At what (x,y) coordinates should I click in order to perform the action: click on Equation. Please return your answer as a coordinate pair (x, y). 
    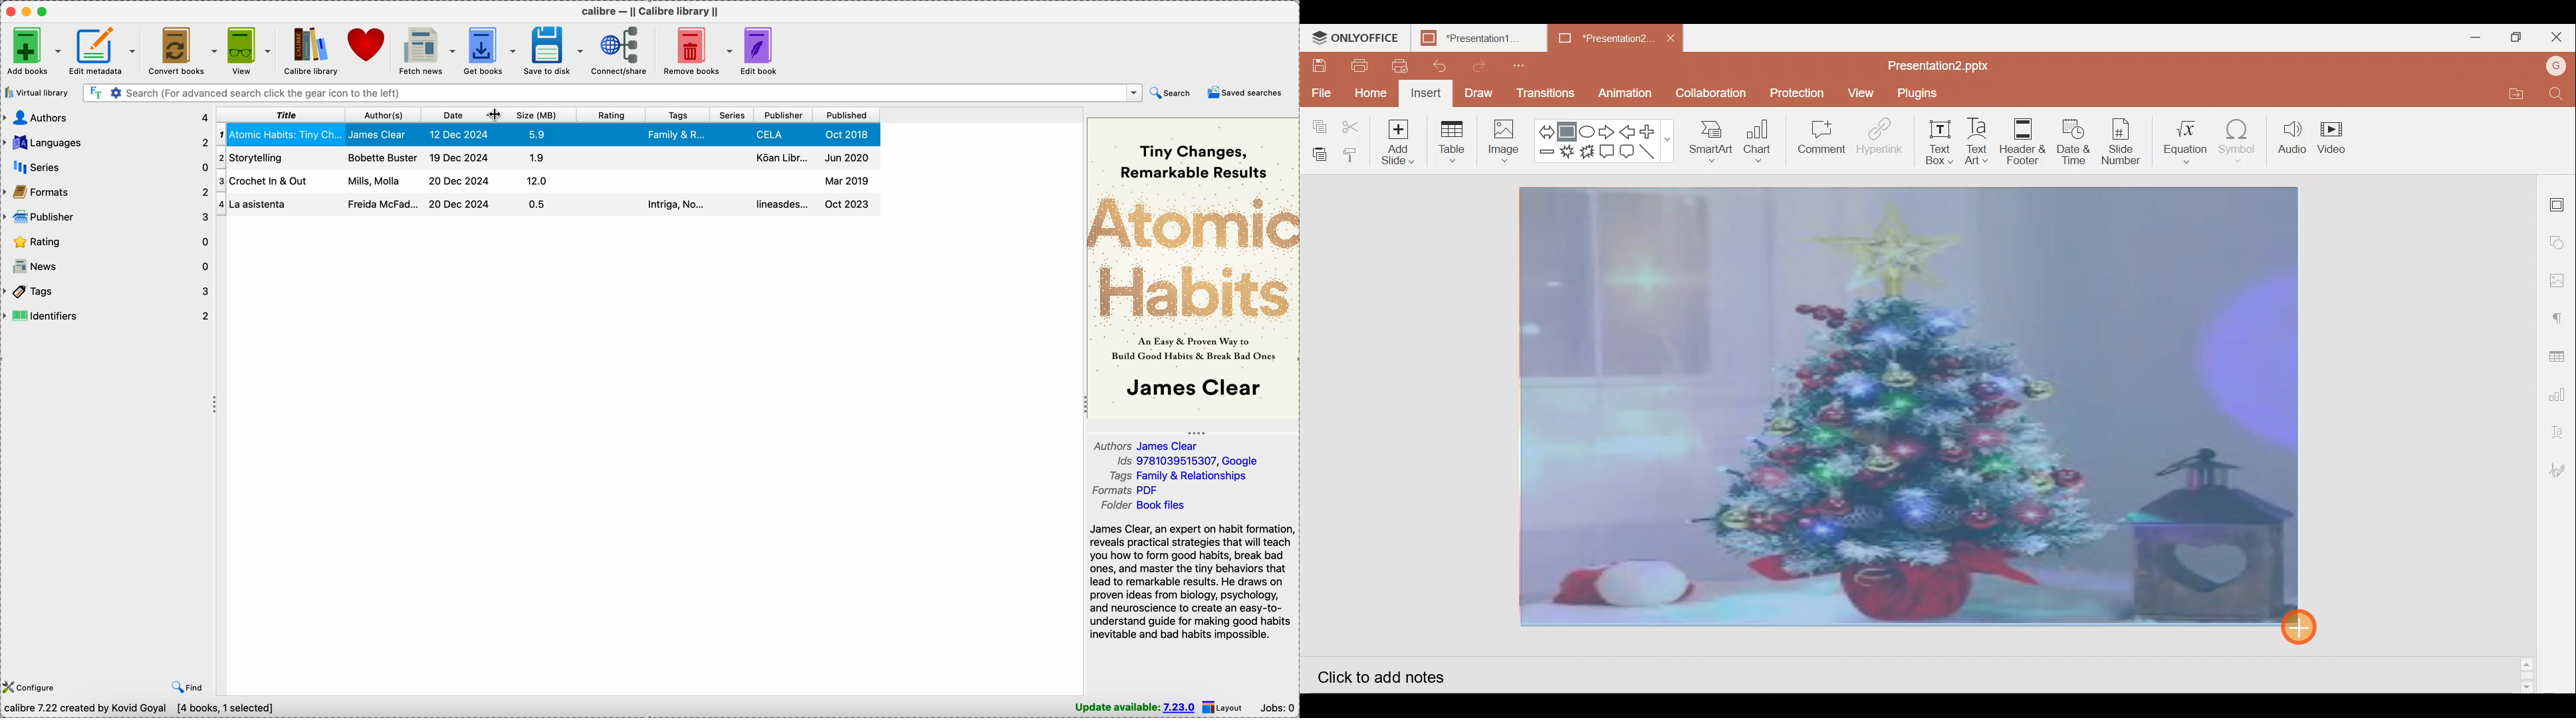
    Looking at the image, I should click on (2185, 139).